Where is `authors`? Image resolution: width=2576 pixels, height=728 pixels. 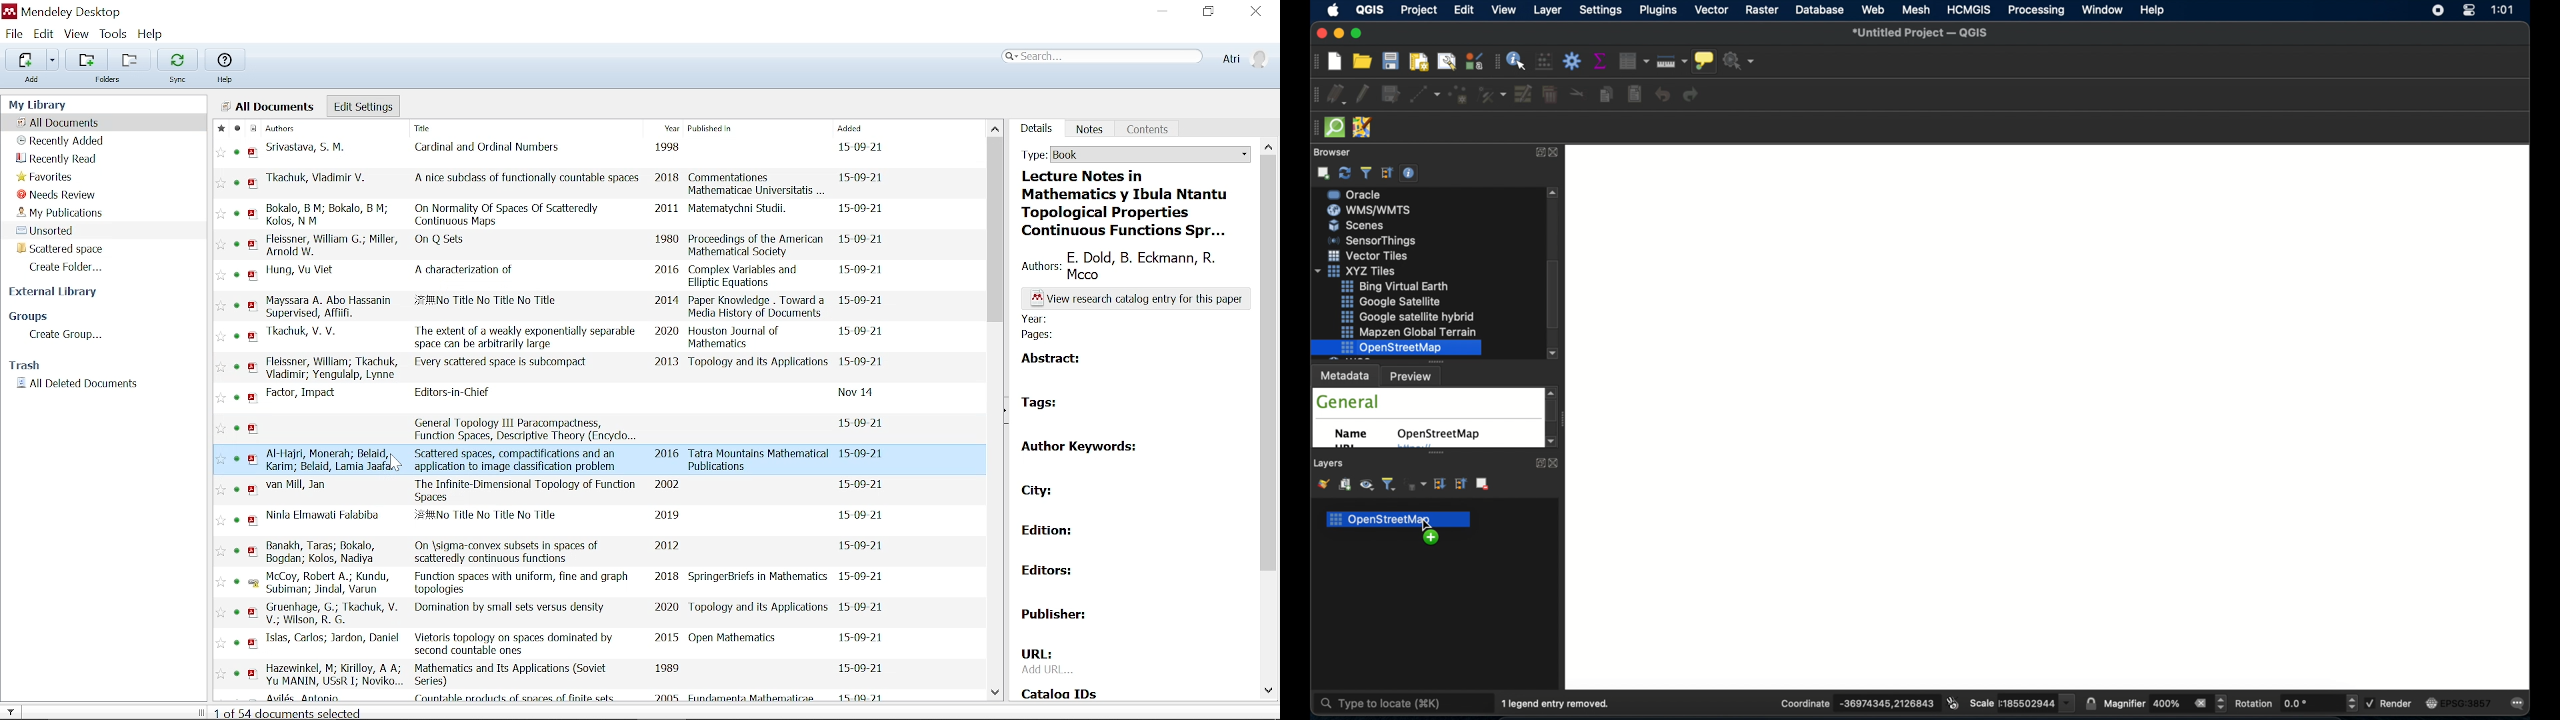 authors is located at coordinates (329, 215).